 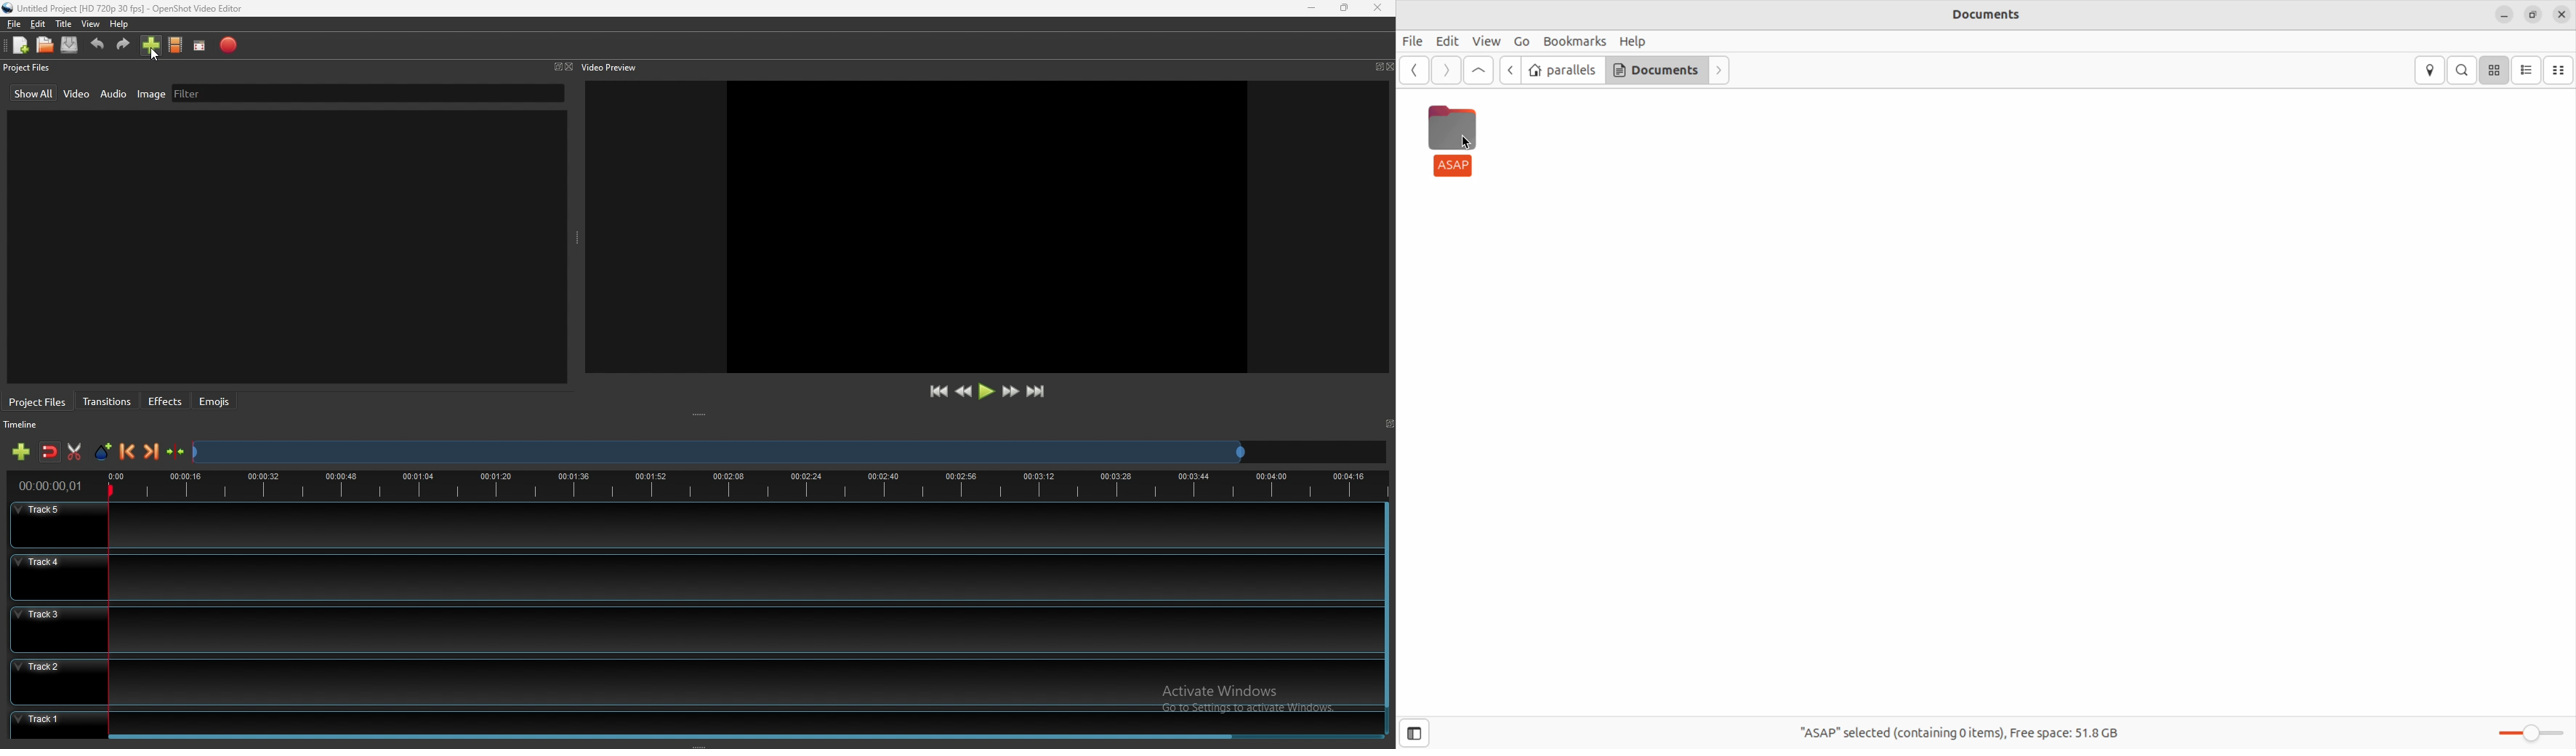 What do you see at coordinates (108, 402) in the screenshot?
I see `transitions` at bounding box center [108, 402].